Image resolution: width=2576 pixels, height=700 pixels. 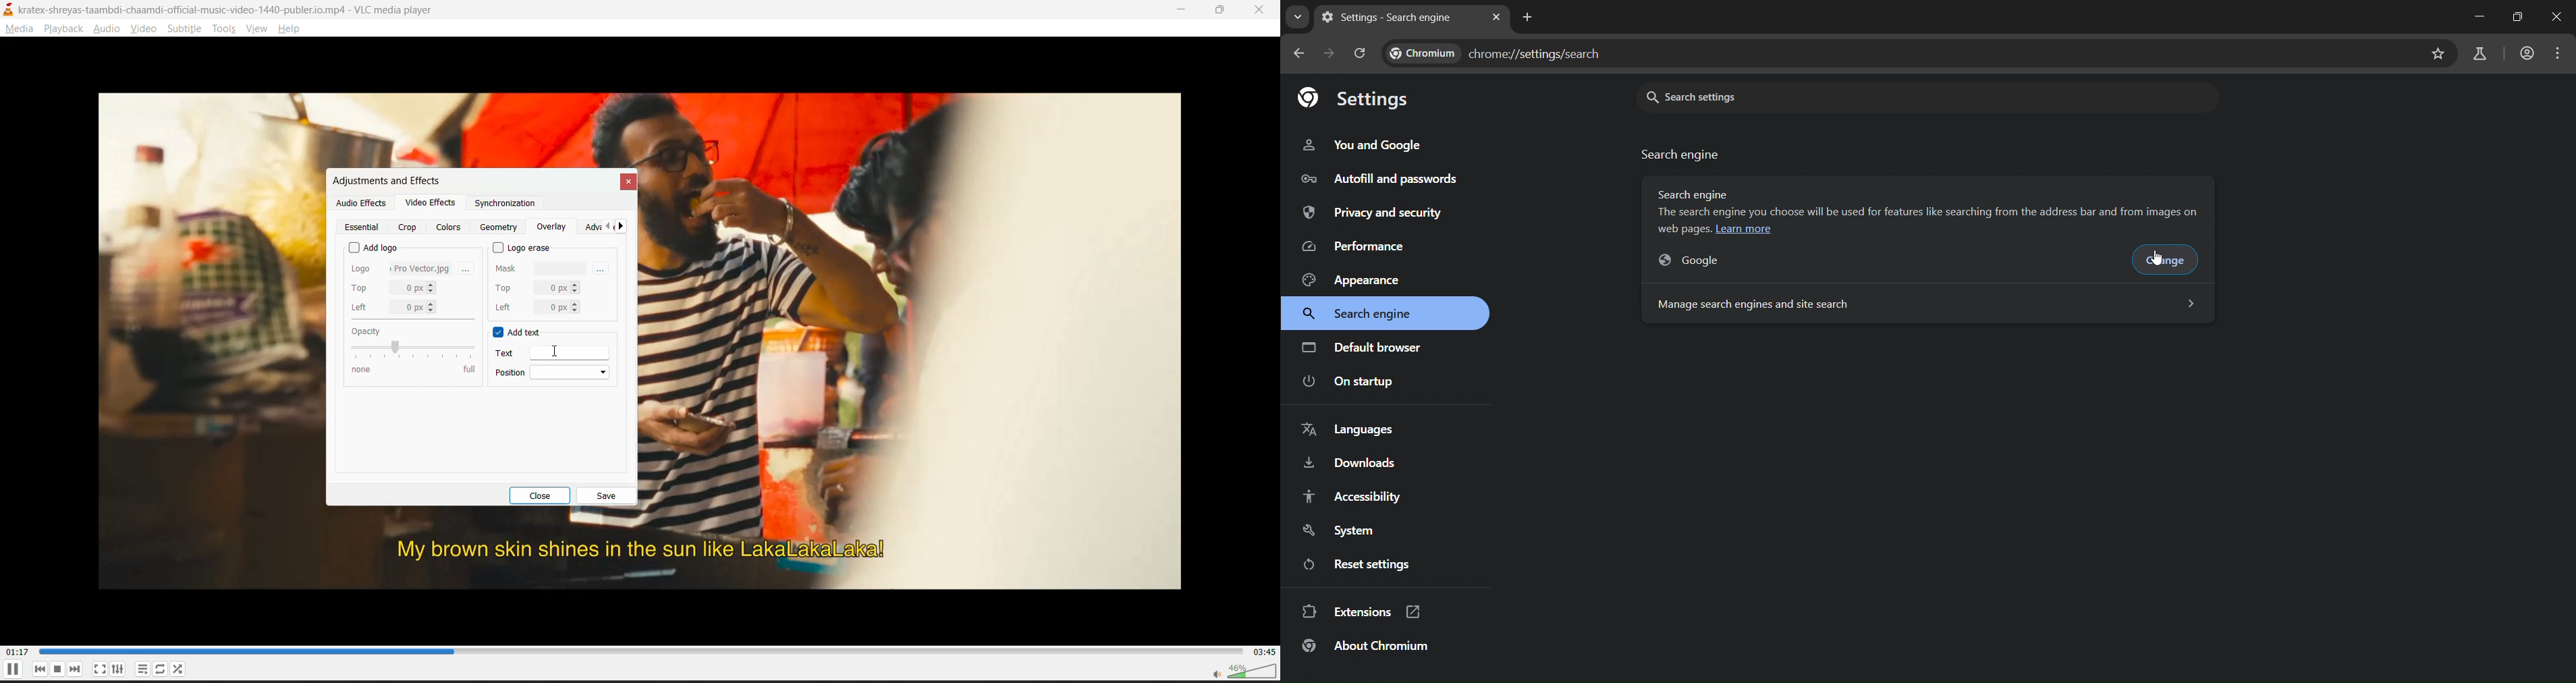 What do you see at coordinates (556, 350) in the screenshot?
I see `text cursor` at bounding box center [556, 350].